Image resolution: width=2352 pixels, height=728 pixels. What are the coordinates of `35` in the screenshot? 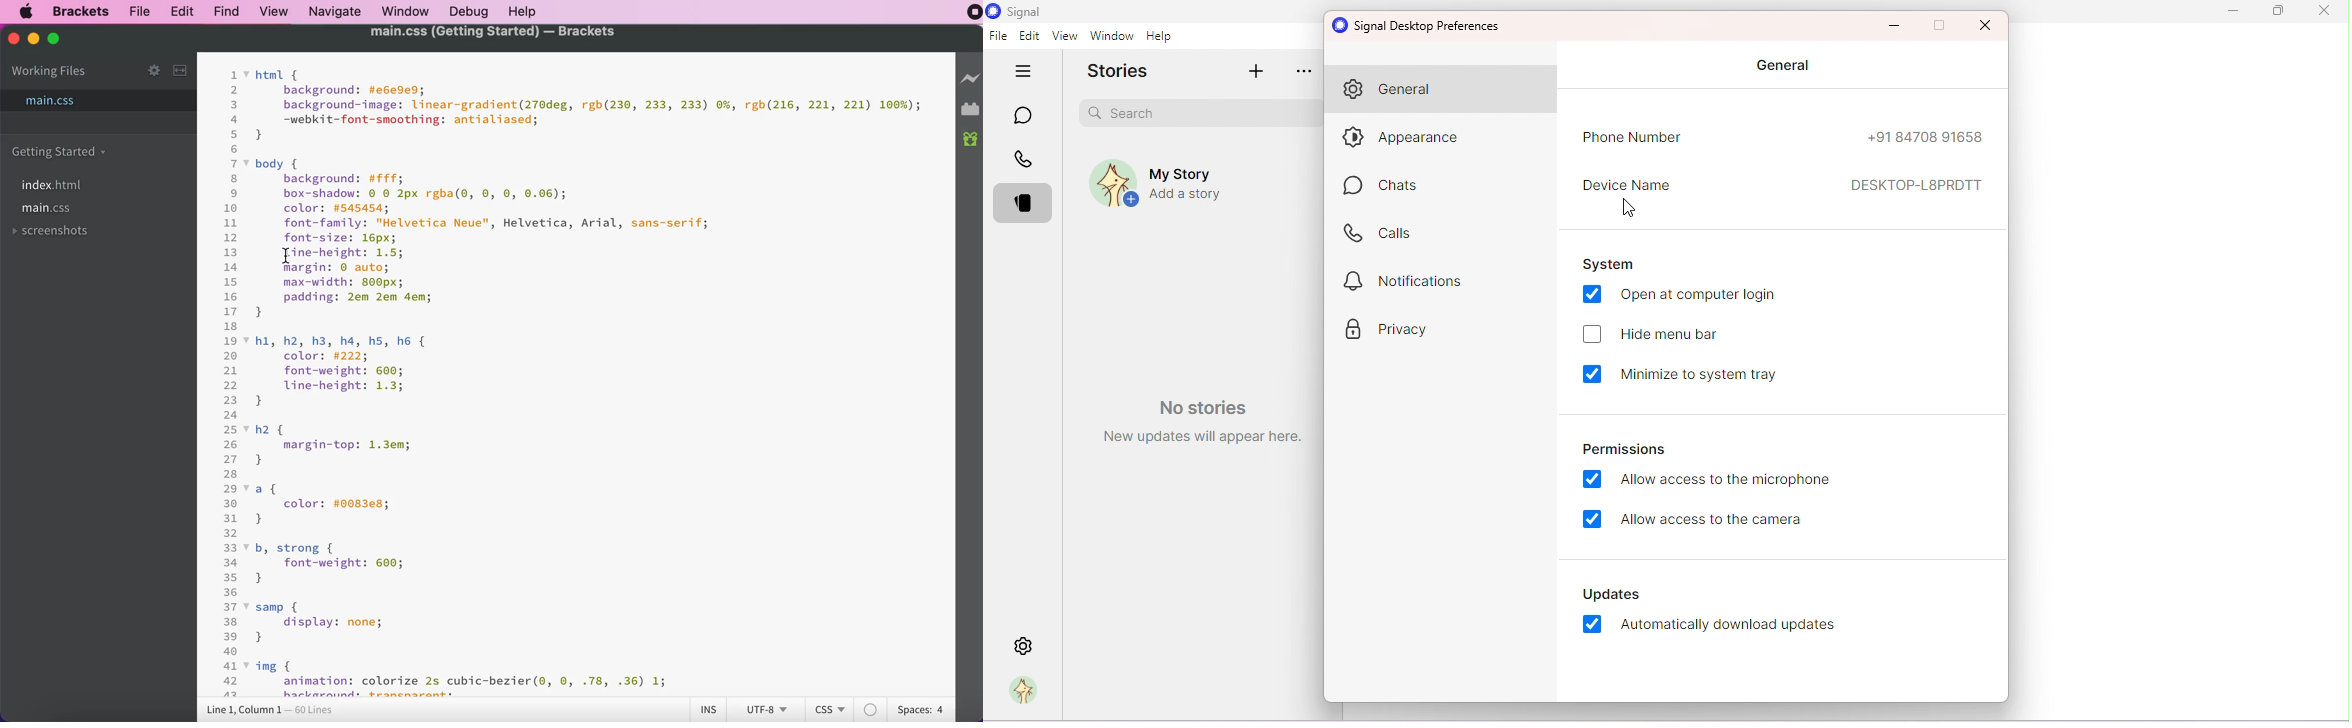 It's located at (230, 578).